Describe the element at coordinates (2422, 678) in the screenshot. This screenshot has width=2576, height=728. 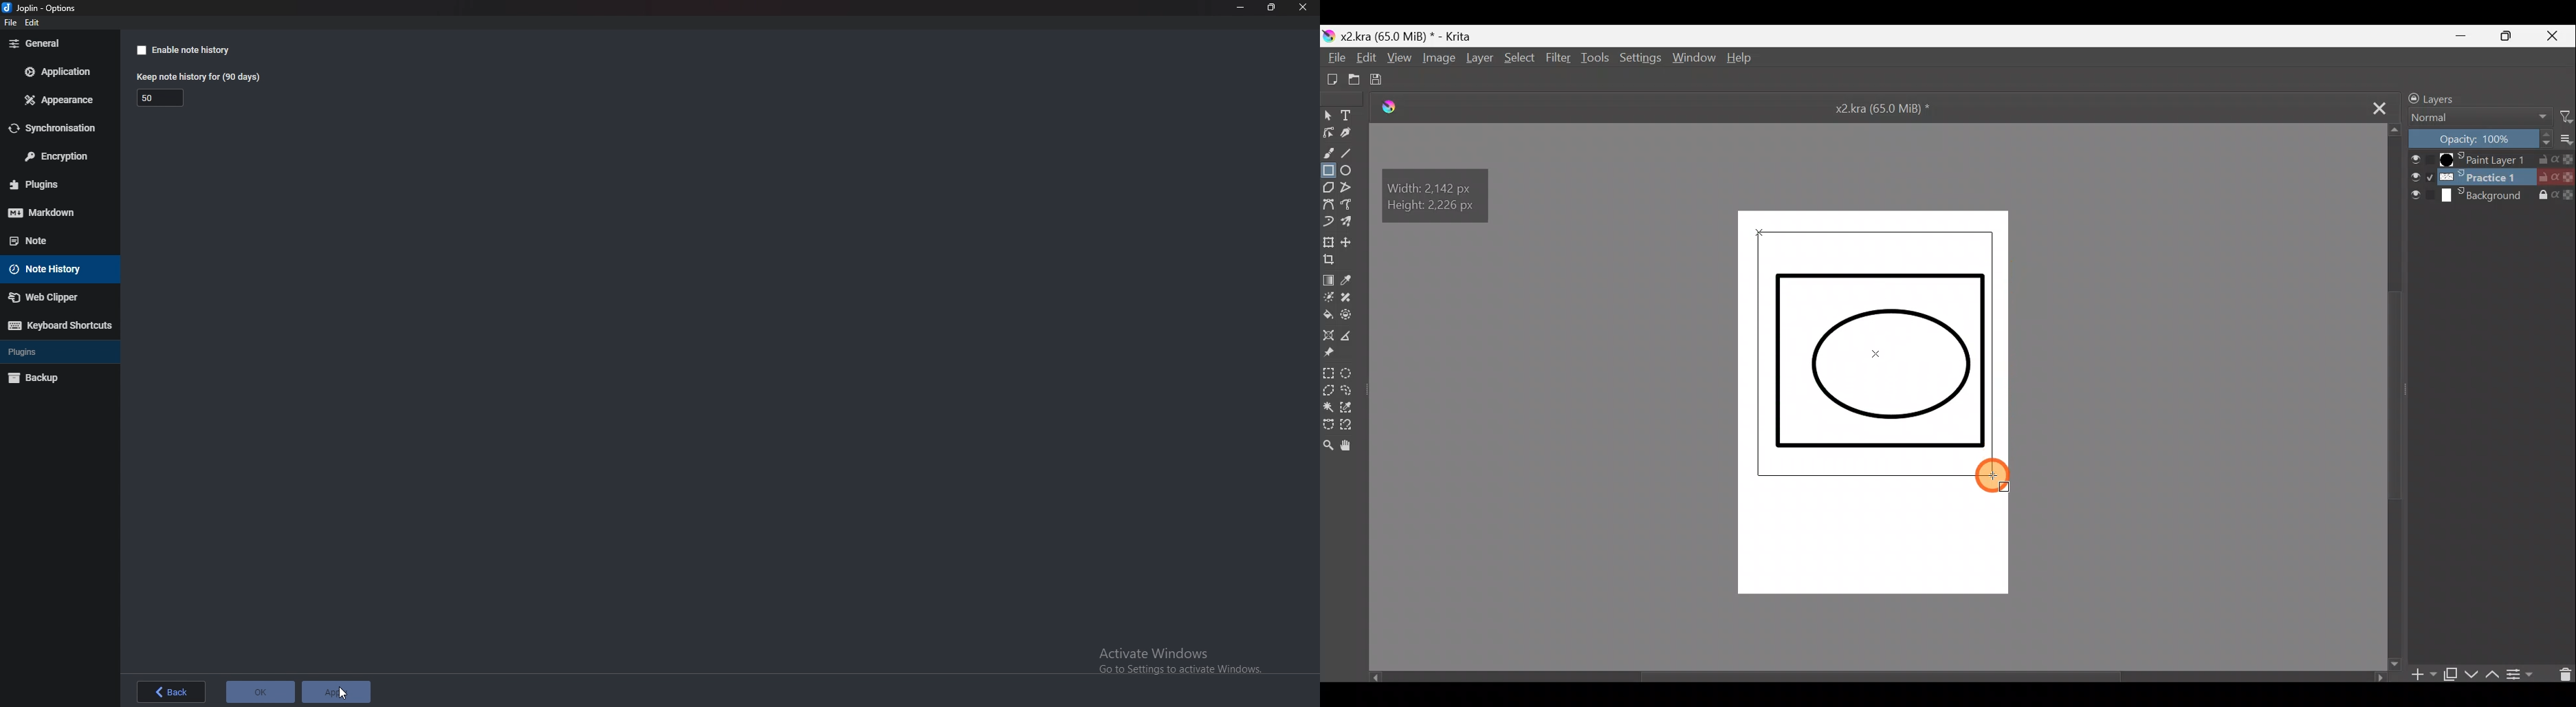
I see `Add layer` at that location.